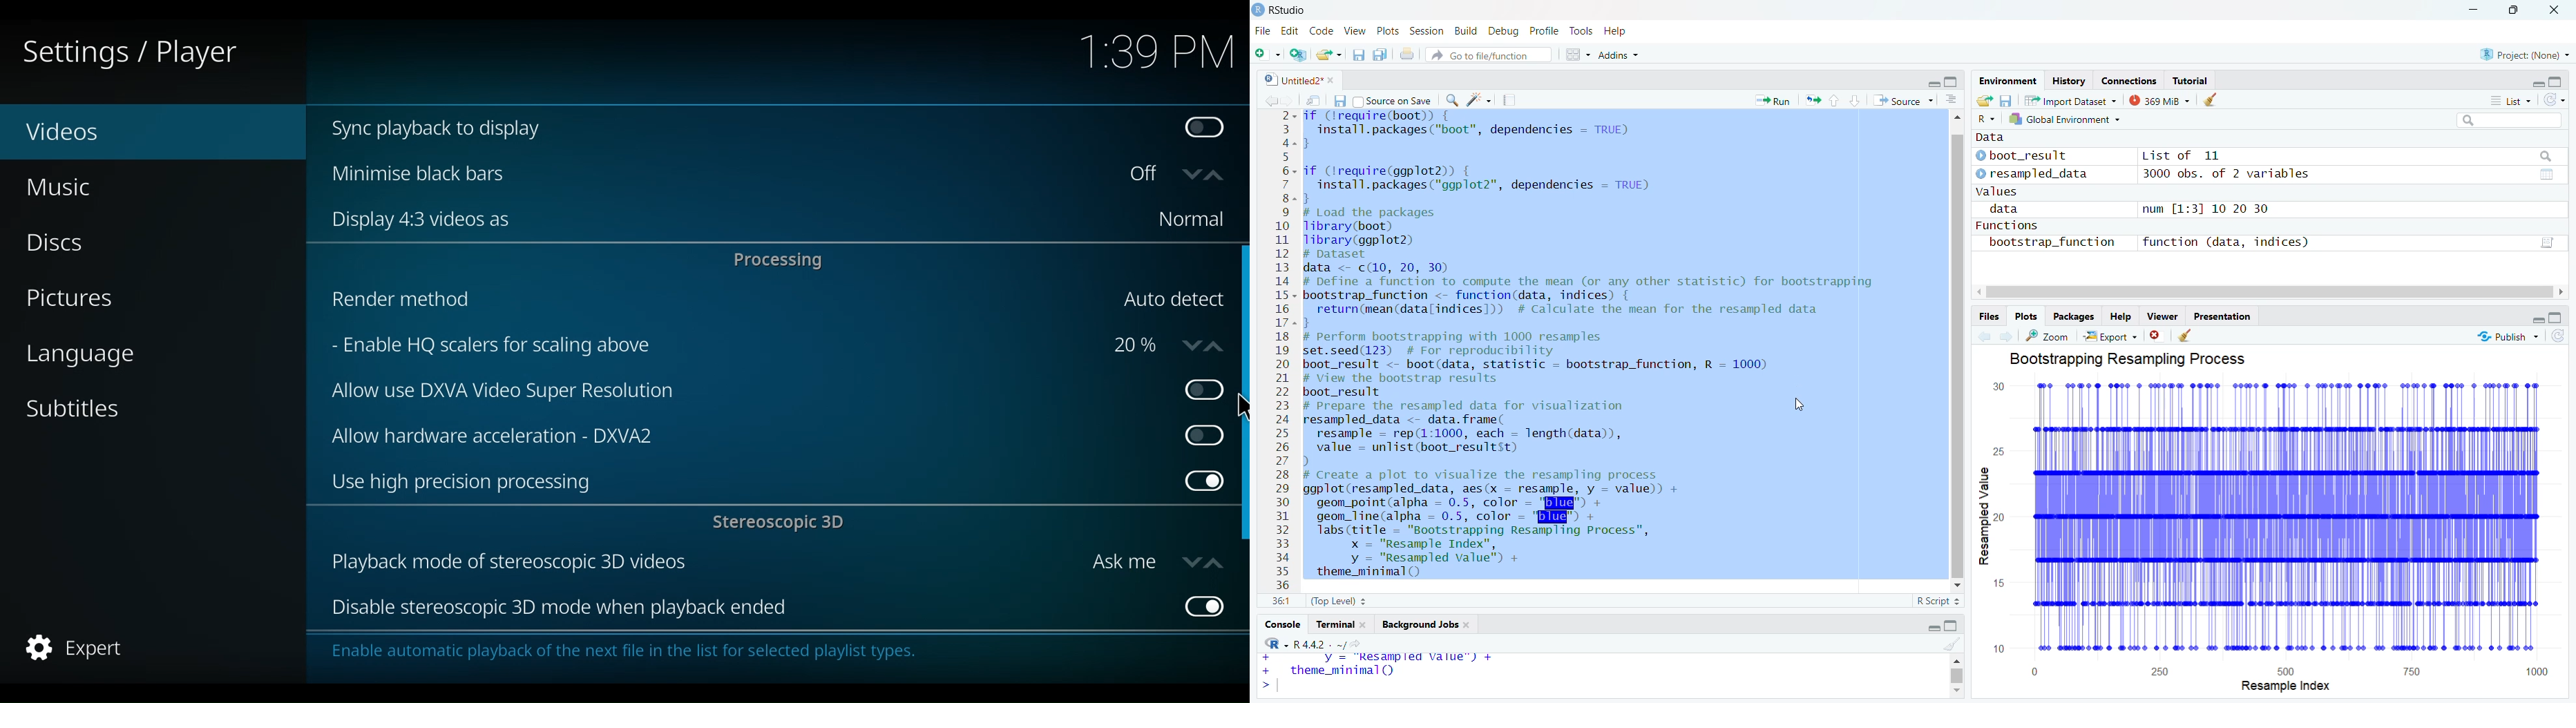 The width and height of the screenshot is (2576, 728). Describe the element at coordinates (2288, 688) in the screenshot. I see `resample index` at that location.